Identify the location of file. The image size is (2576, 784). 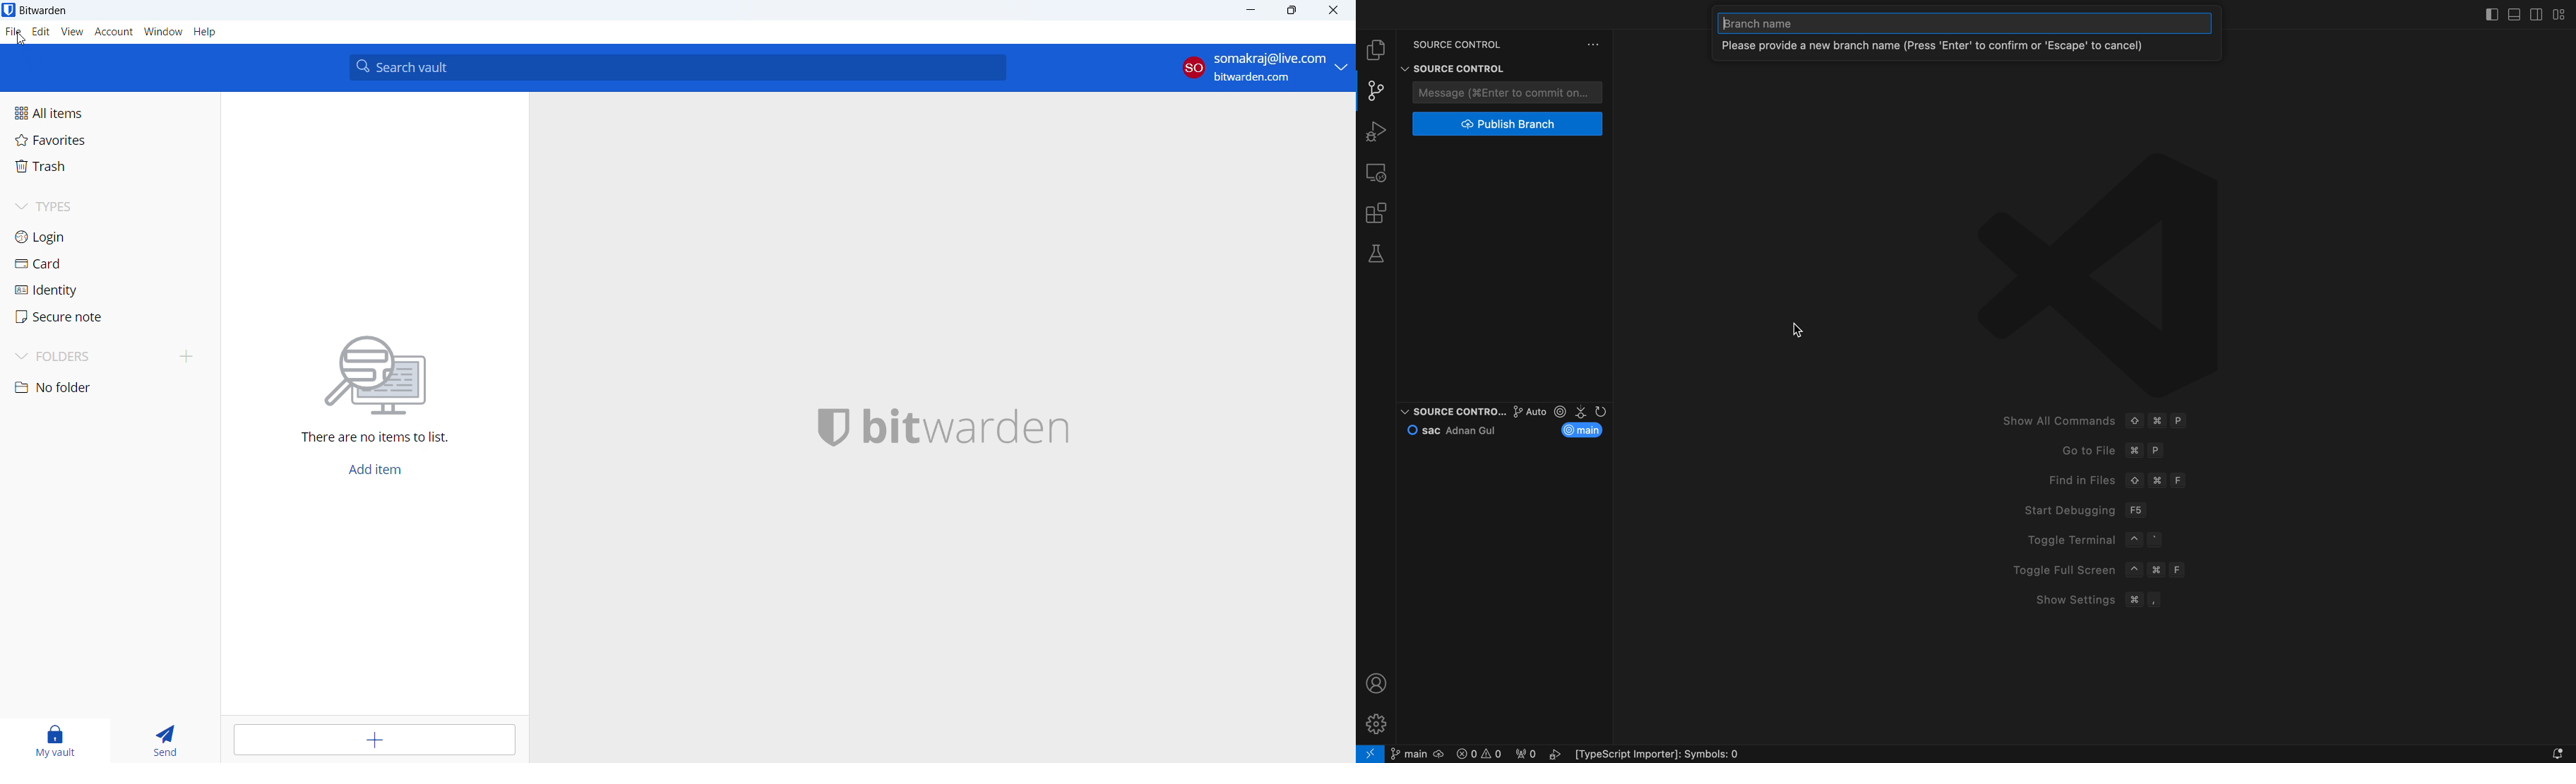
(13, 32).